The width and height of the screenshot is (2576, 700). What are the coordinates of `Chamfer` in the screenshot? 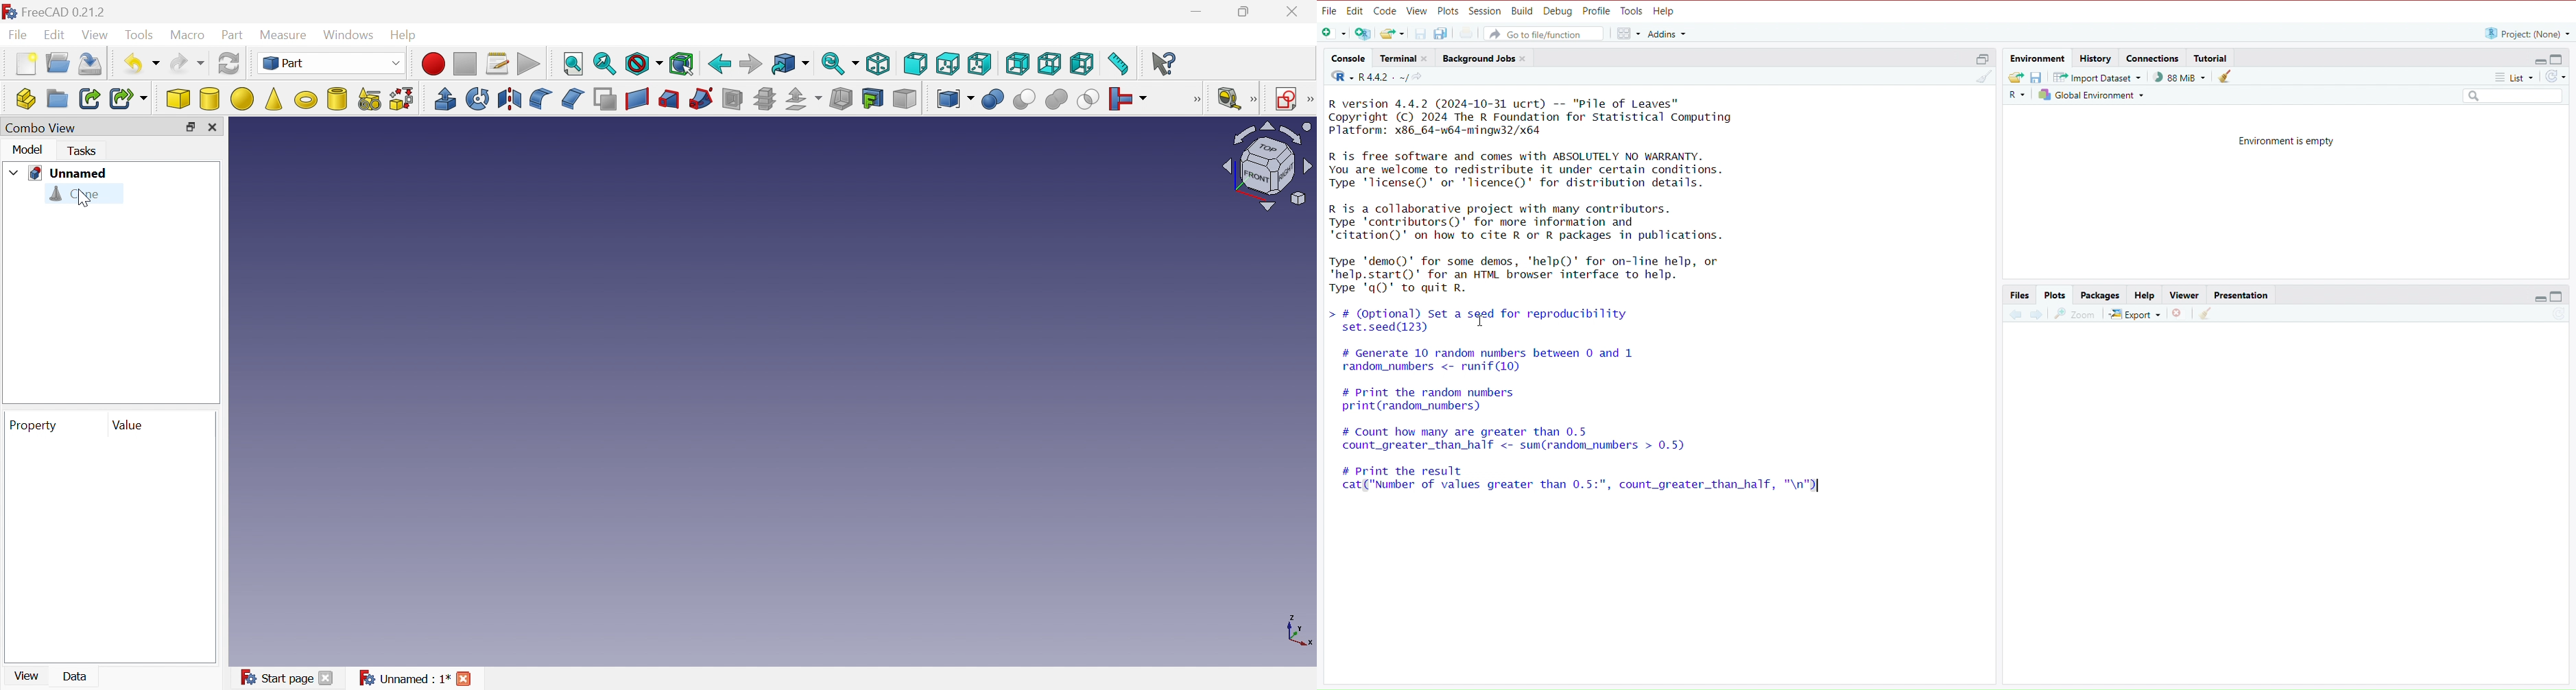 It's located at (573, 99).